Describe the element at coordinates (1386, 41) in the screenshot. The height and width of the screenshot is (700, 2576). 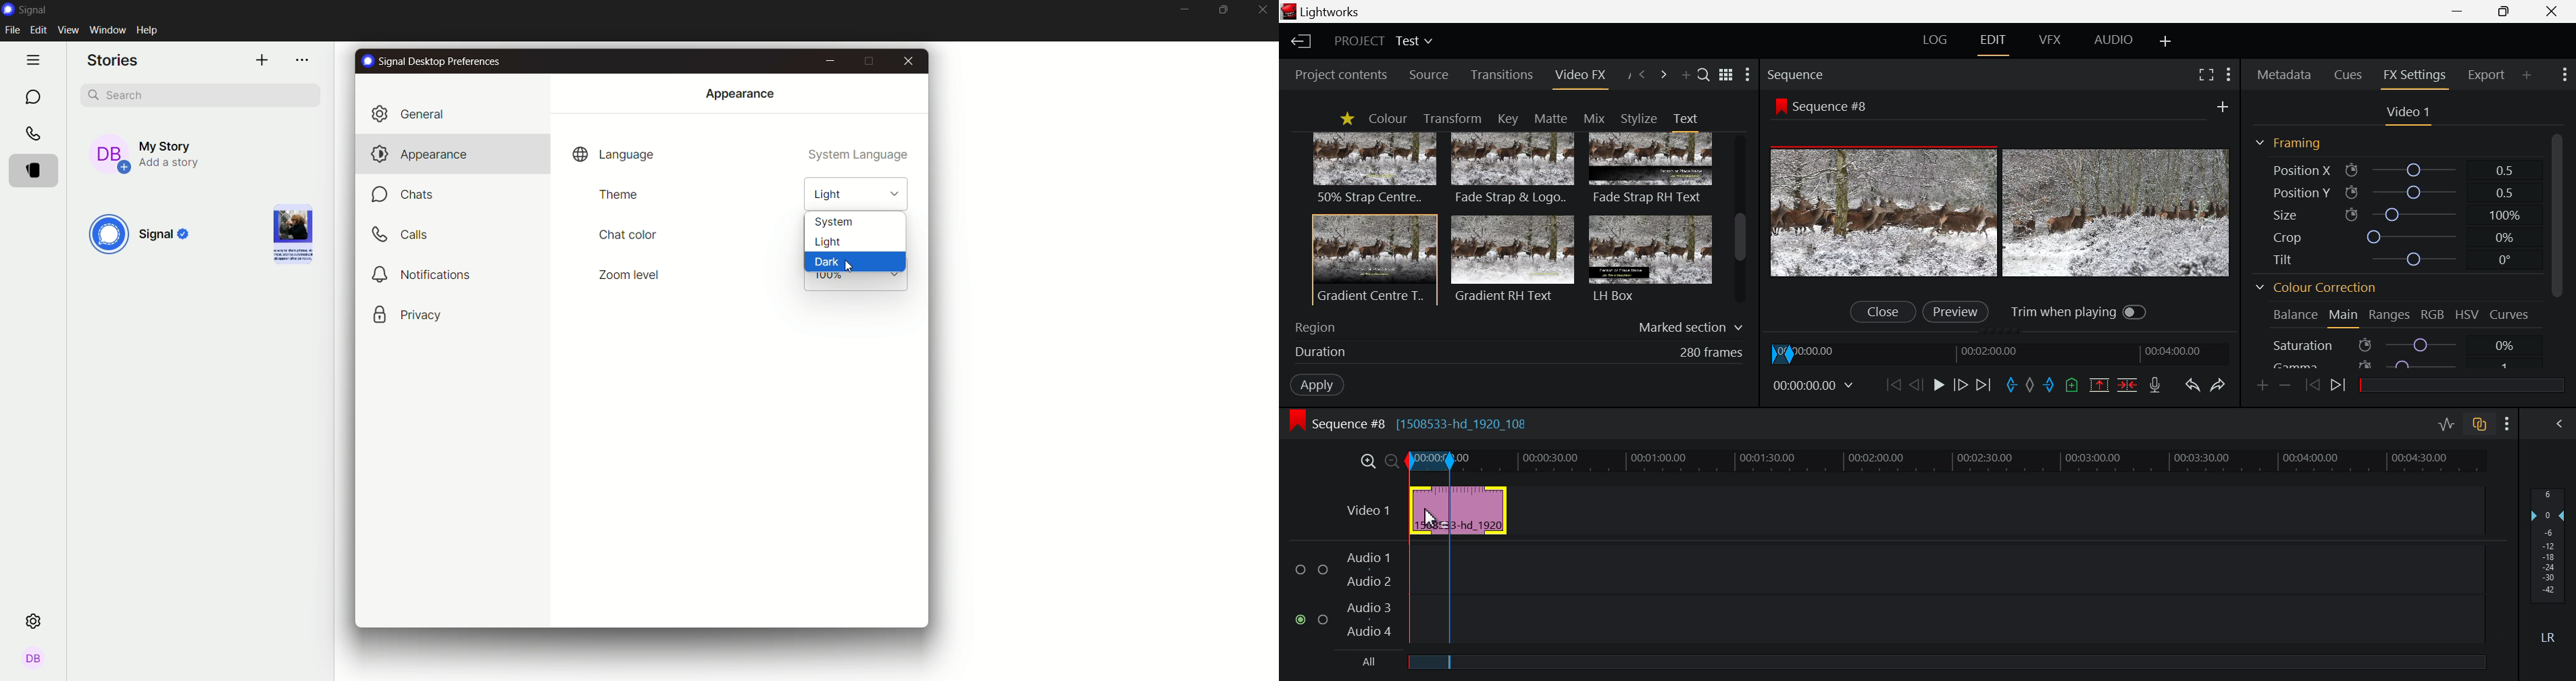
I see `Project title` at that location.